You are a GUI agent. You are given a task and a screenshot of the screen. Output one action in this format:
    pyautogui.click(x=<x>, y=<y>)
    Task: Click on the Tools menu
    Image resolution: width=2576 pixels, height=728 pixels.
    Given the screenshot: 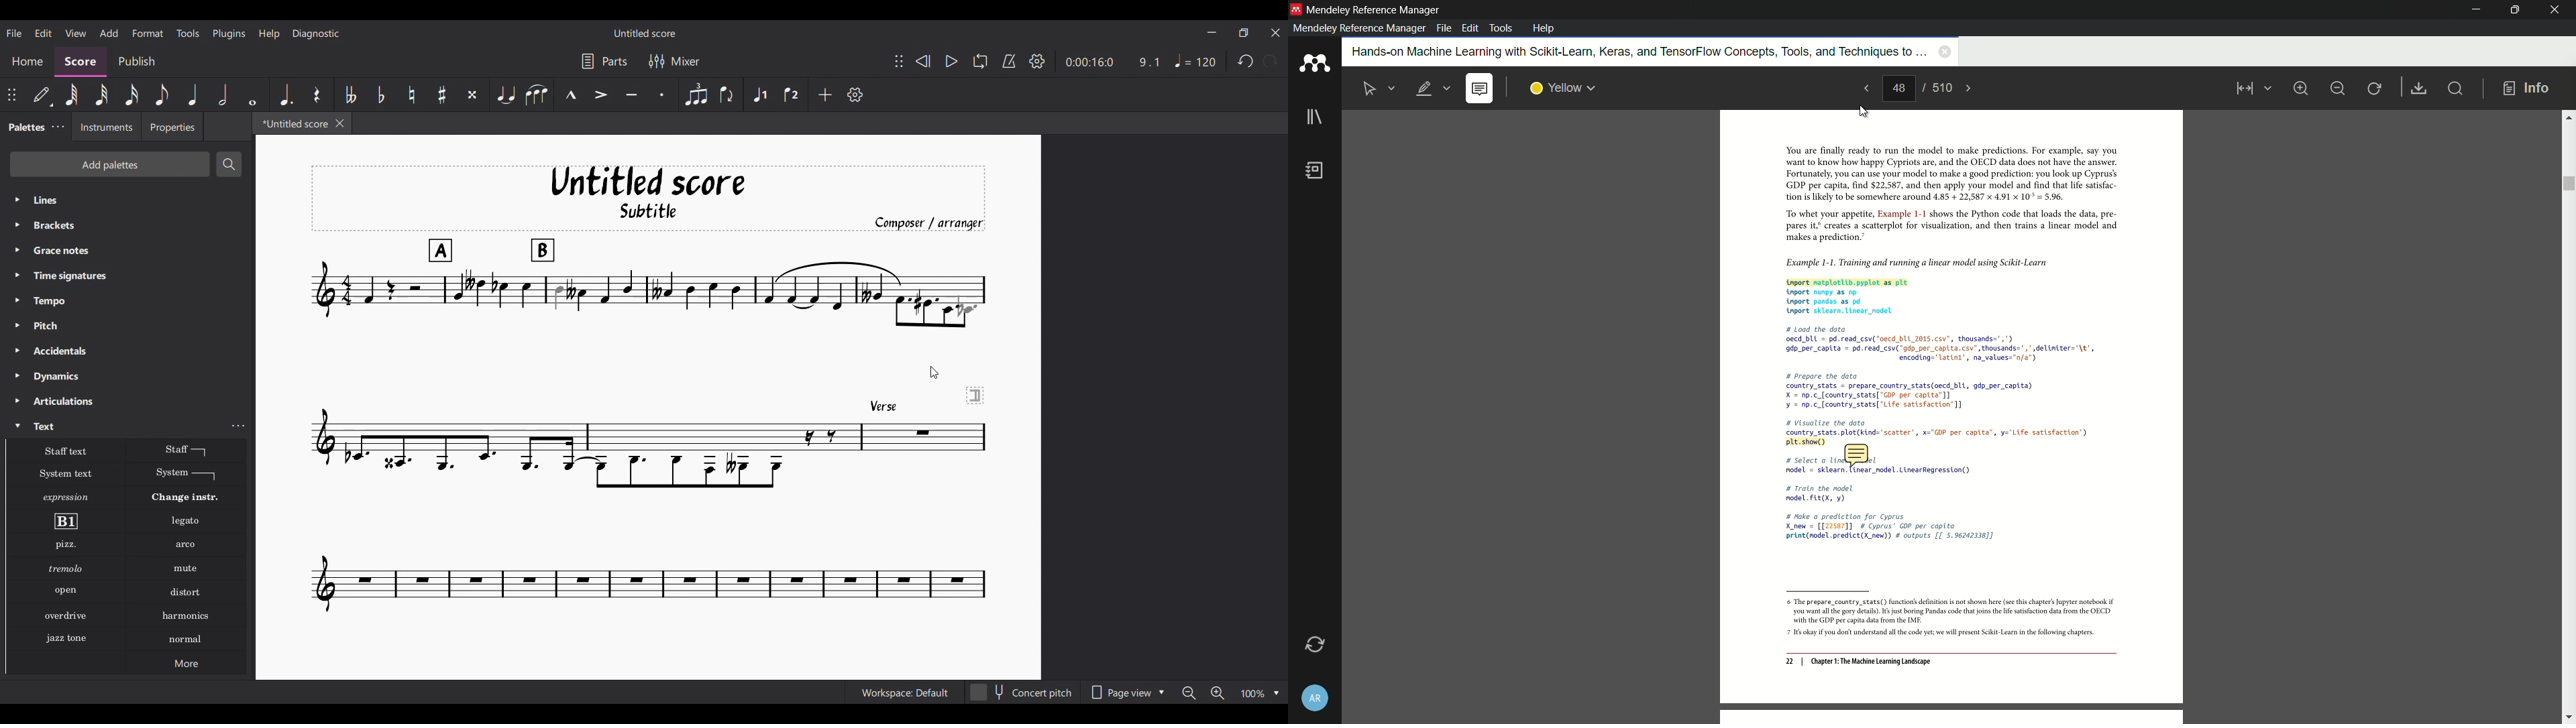 What is the action you would take?
    pyautogui.click(x=188, y=33)
    